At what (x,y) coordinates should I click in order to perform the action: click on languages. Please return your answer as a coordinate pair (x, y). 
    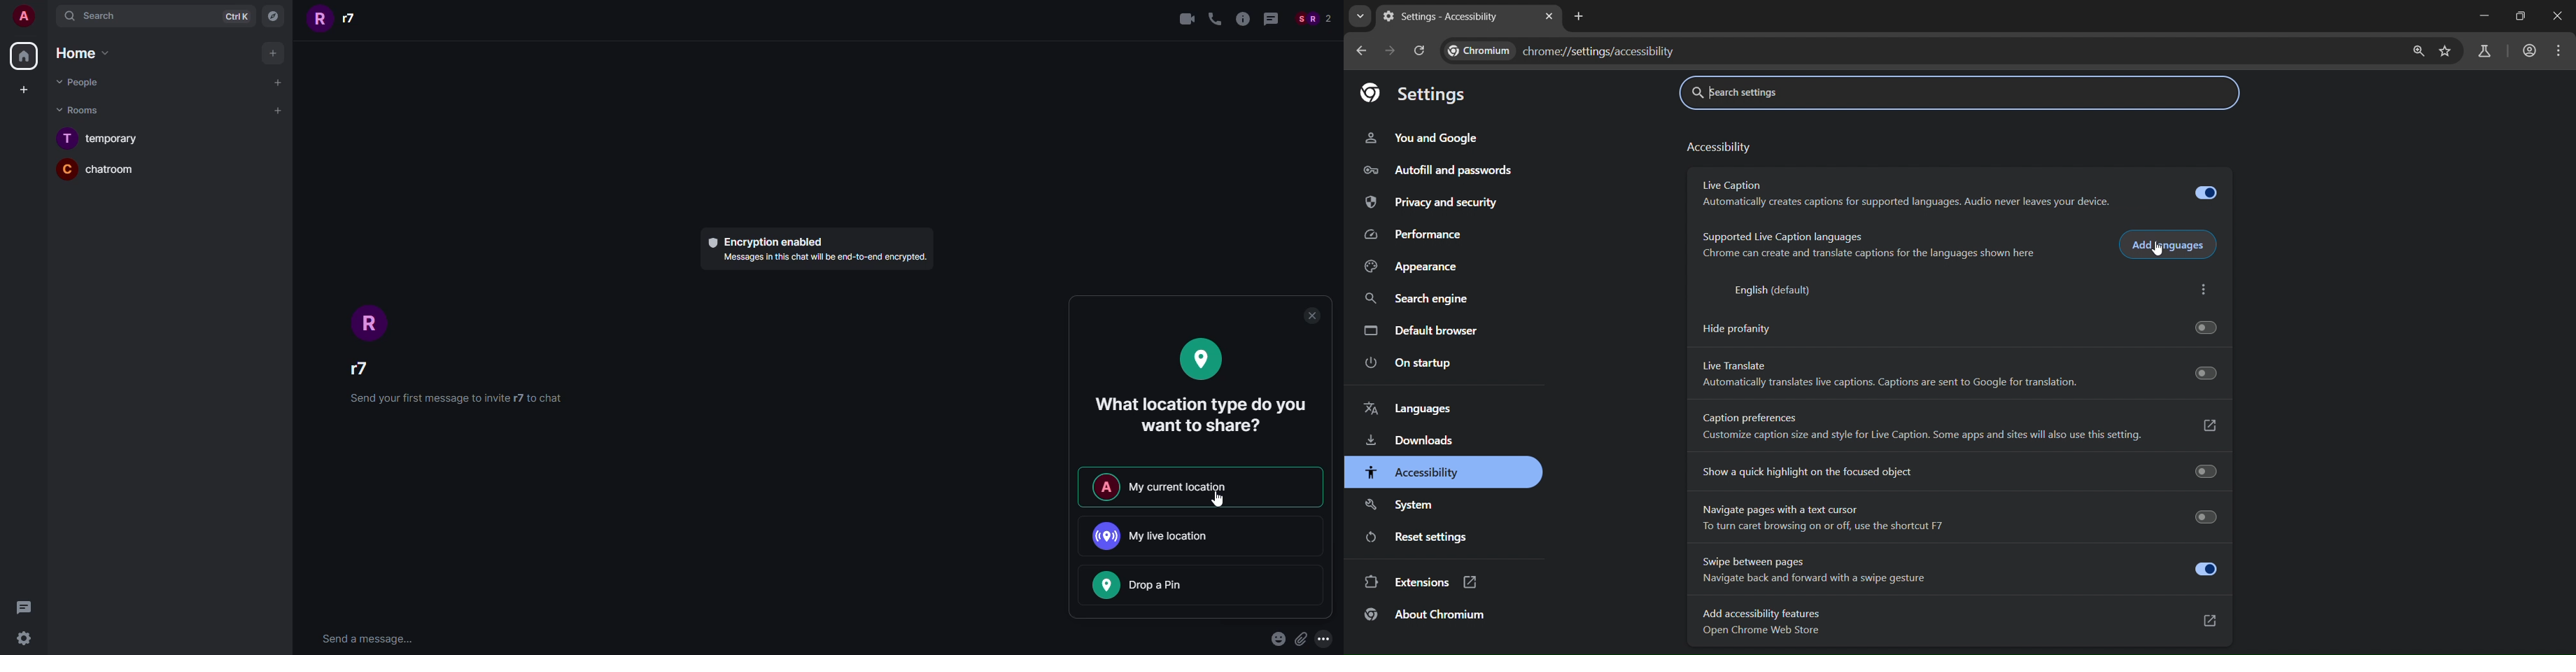
    Looking at the image, I should click on (1407, 408).